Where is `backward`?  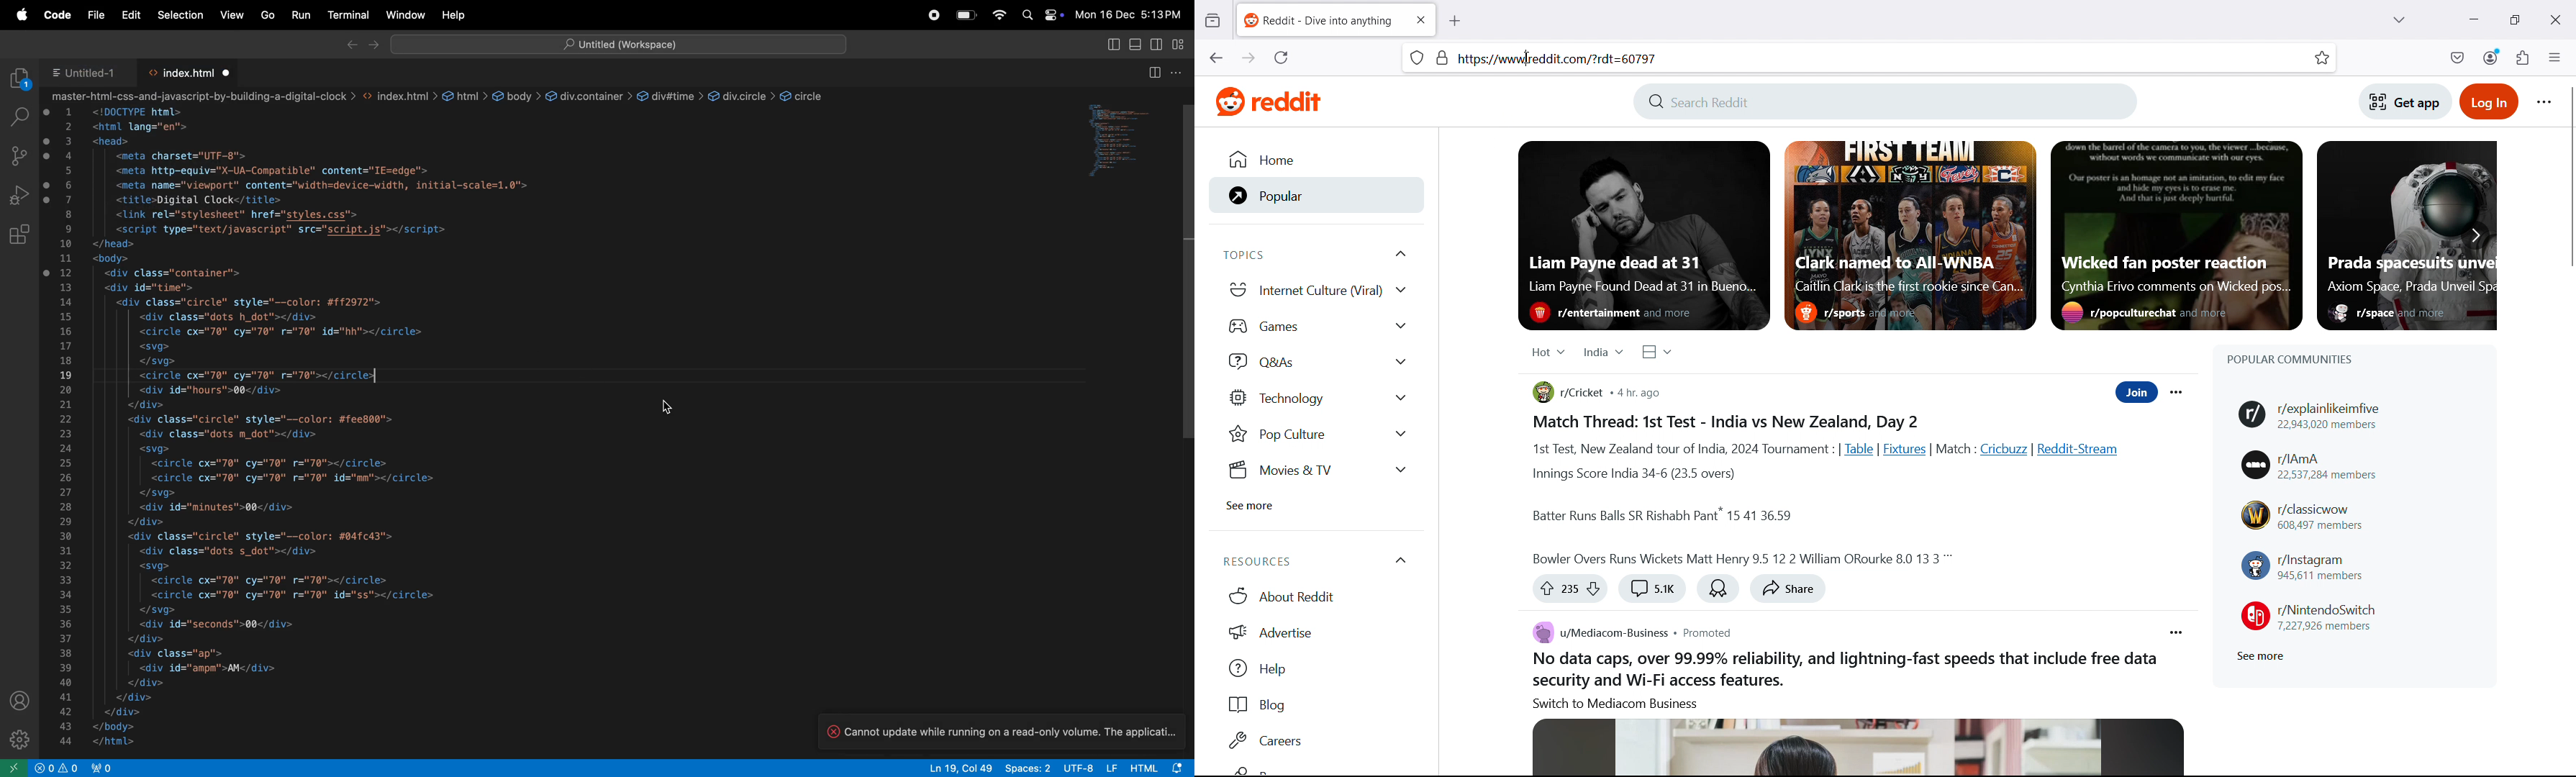 backward is located at coordinates (349, 45).